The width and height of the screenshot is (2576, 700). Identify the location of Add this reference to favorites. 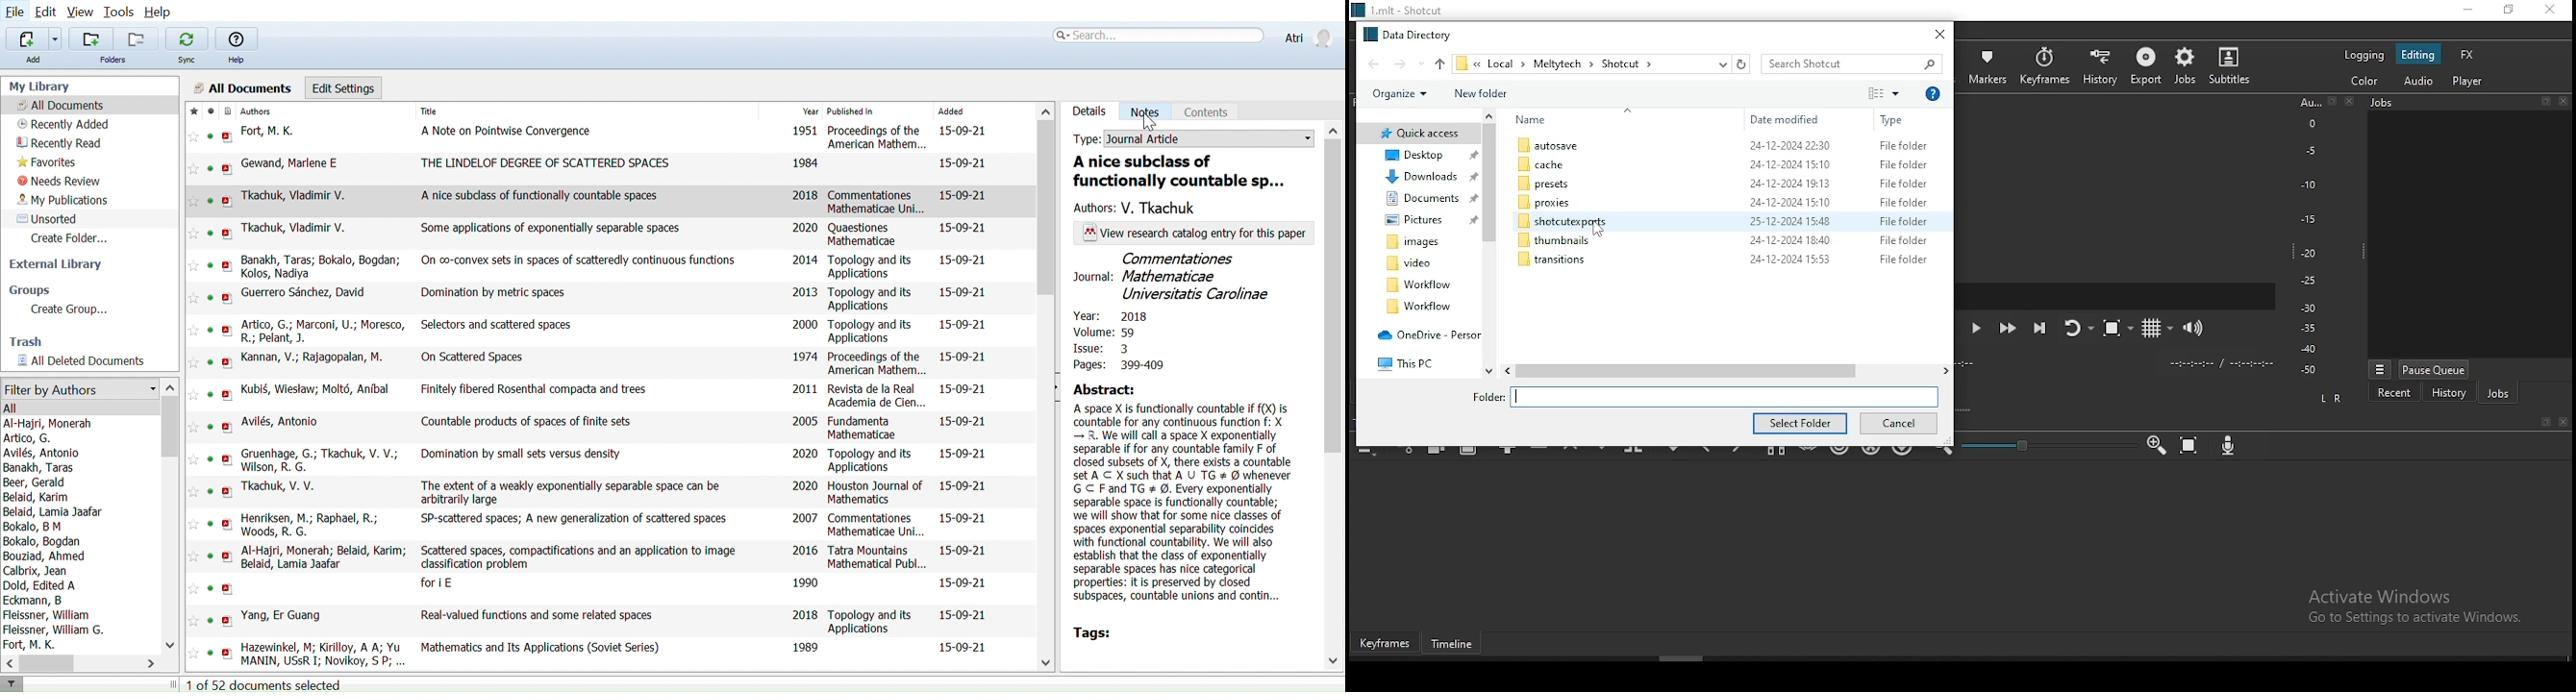
(195, 137).